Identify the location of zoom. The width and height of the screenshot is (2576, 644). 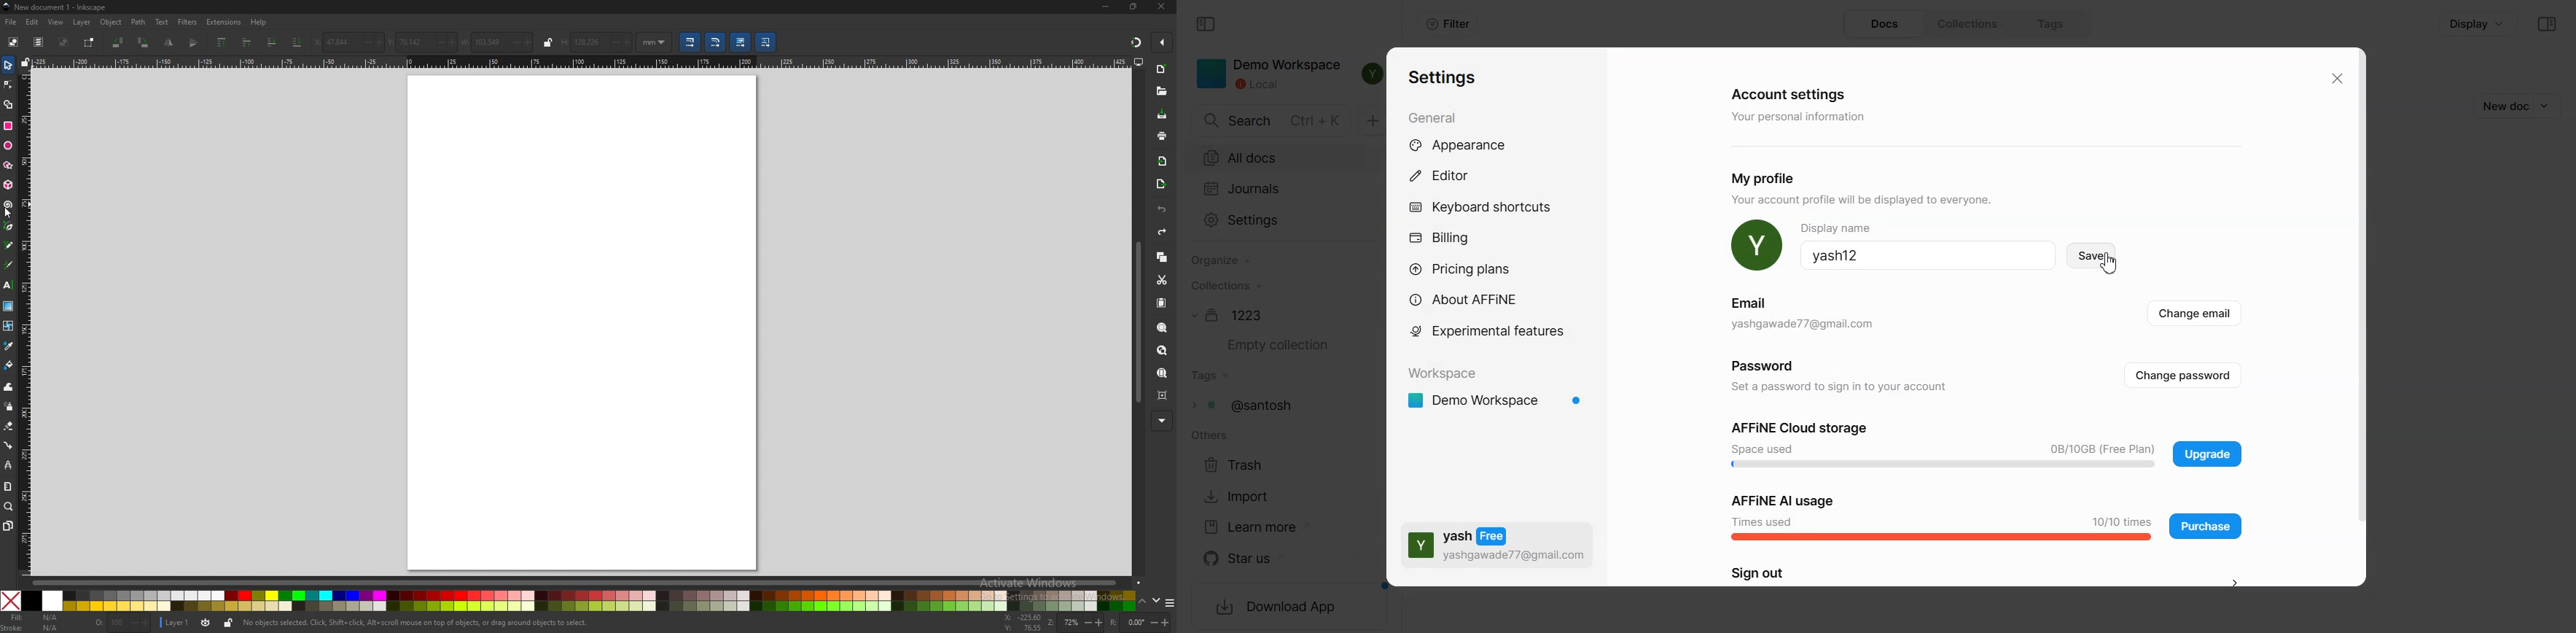
(9, 507).